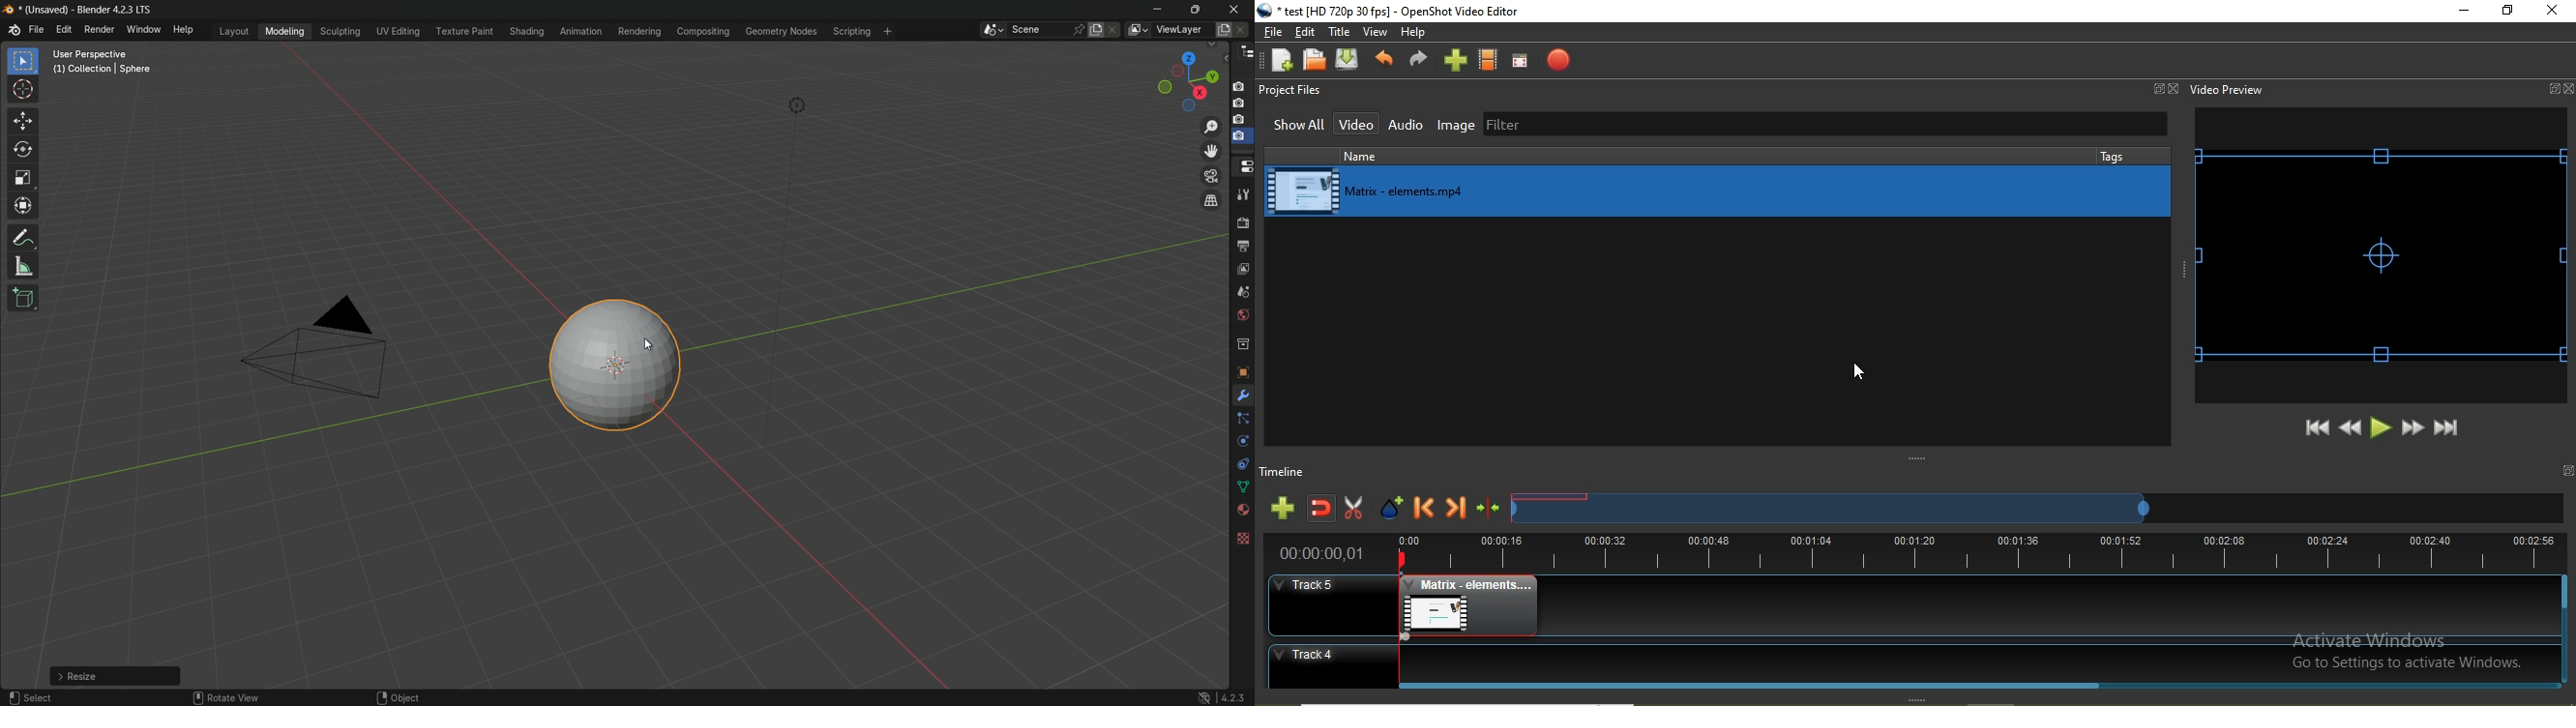 This screenshot has width=2576, height=728. I want to click on Disable snapping, so click(1322, 511).